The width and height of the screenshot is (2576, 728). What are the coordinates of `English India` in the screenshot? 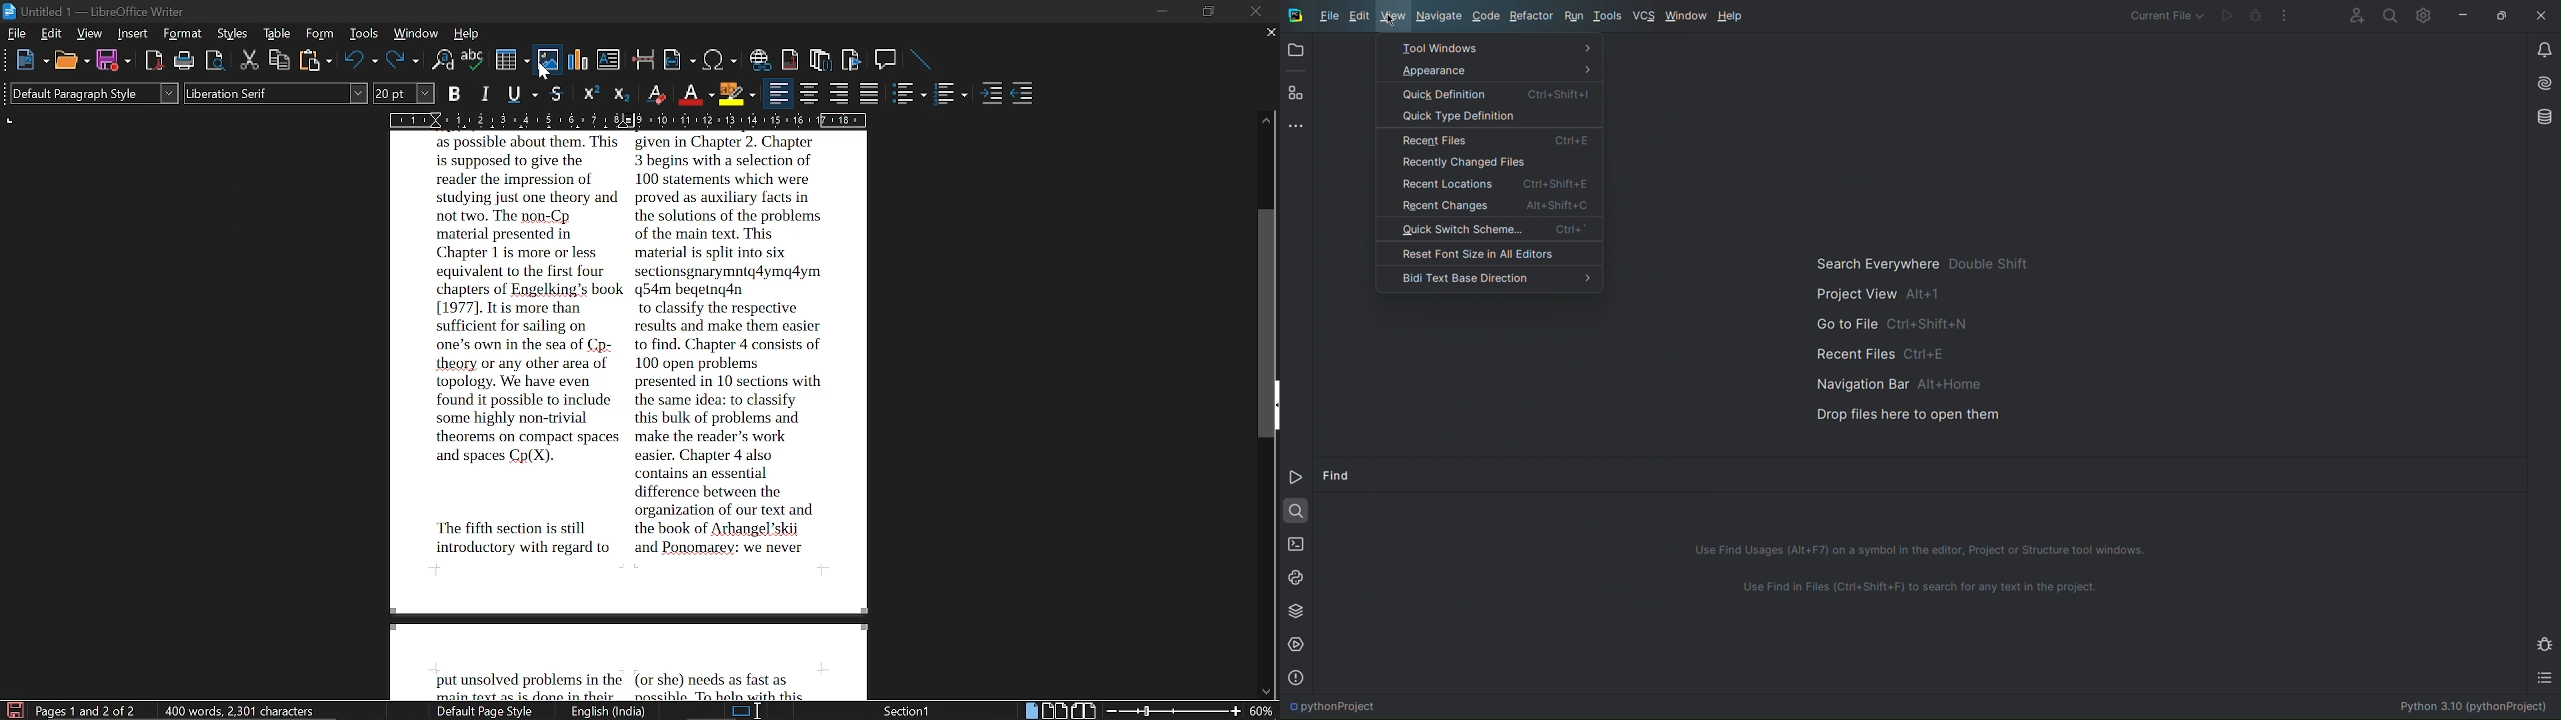 It's located at (610, 711).